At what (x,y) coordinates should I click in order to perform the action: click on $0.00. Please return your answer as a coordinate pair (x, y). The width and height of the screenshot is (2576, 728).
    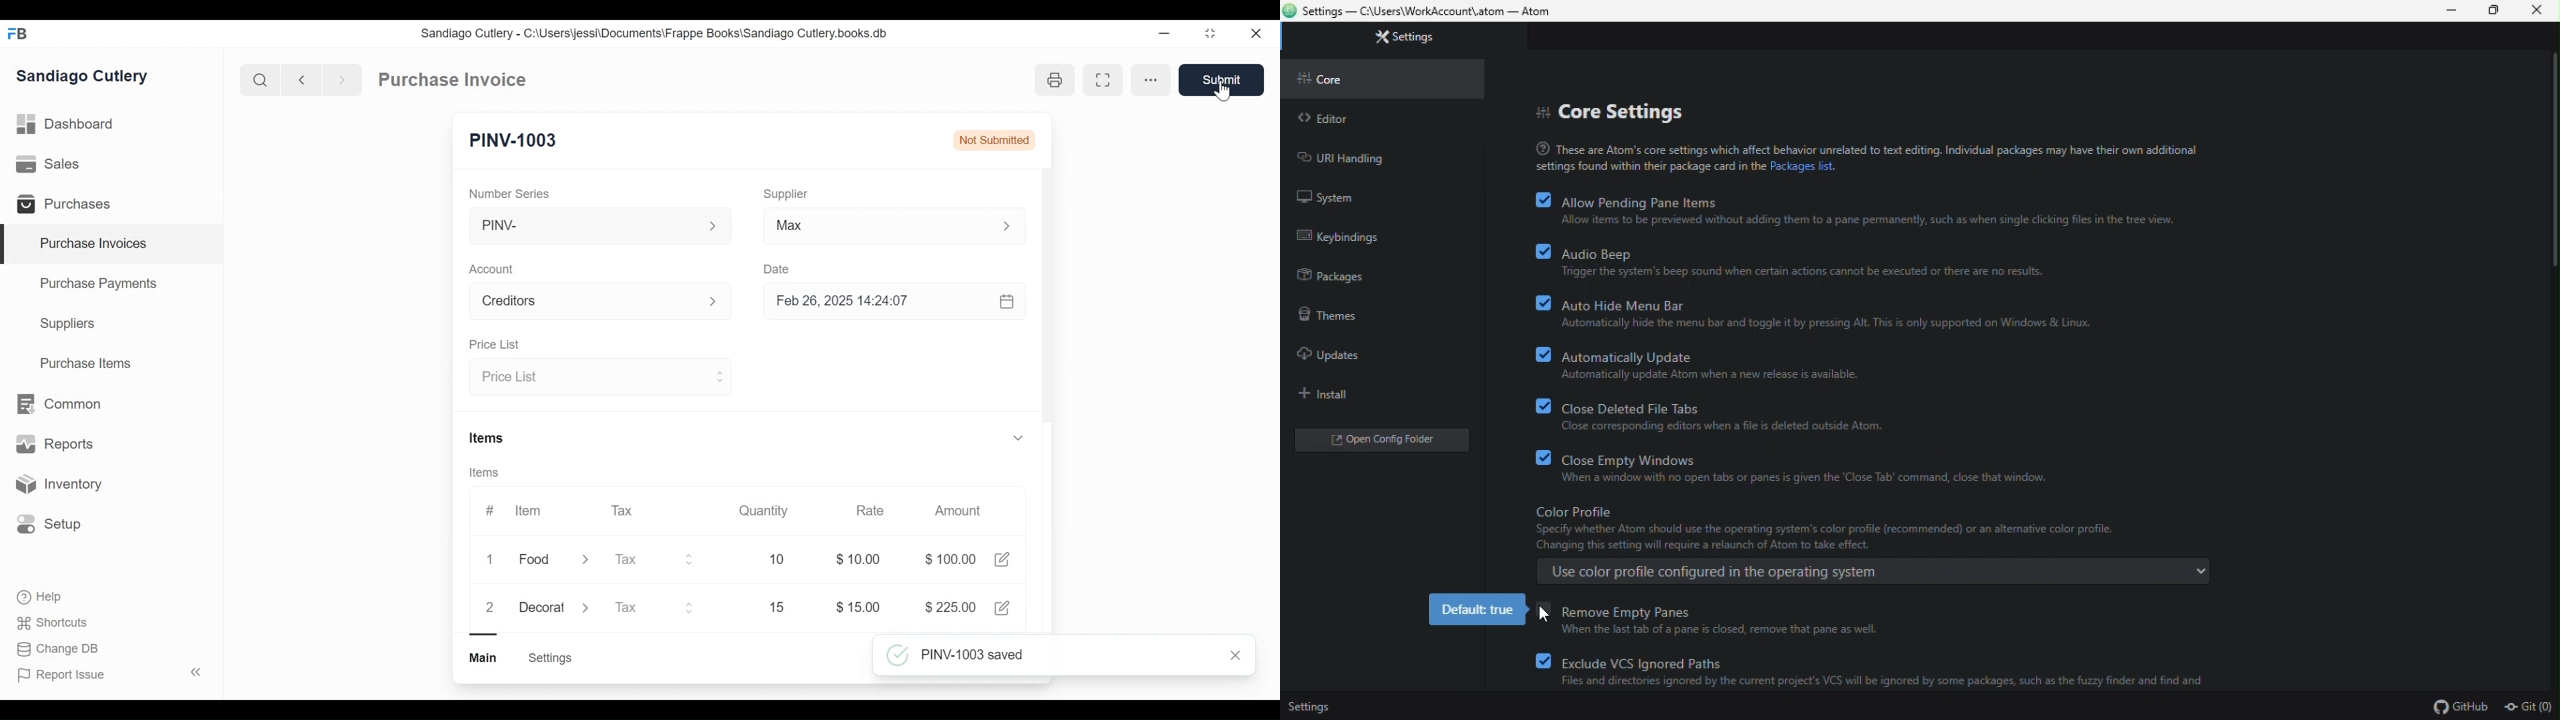
    Looking at the image, I should click on (862, 559).